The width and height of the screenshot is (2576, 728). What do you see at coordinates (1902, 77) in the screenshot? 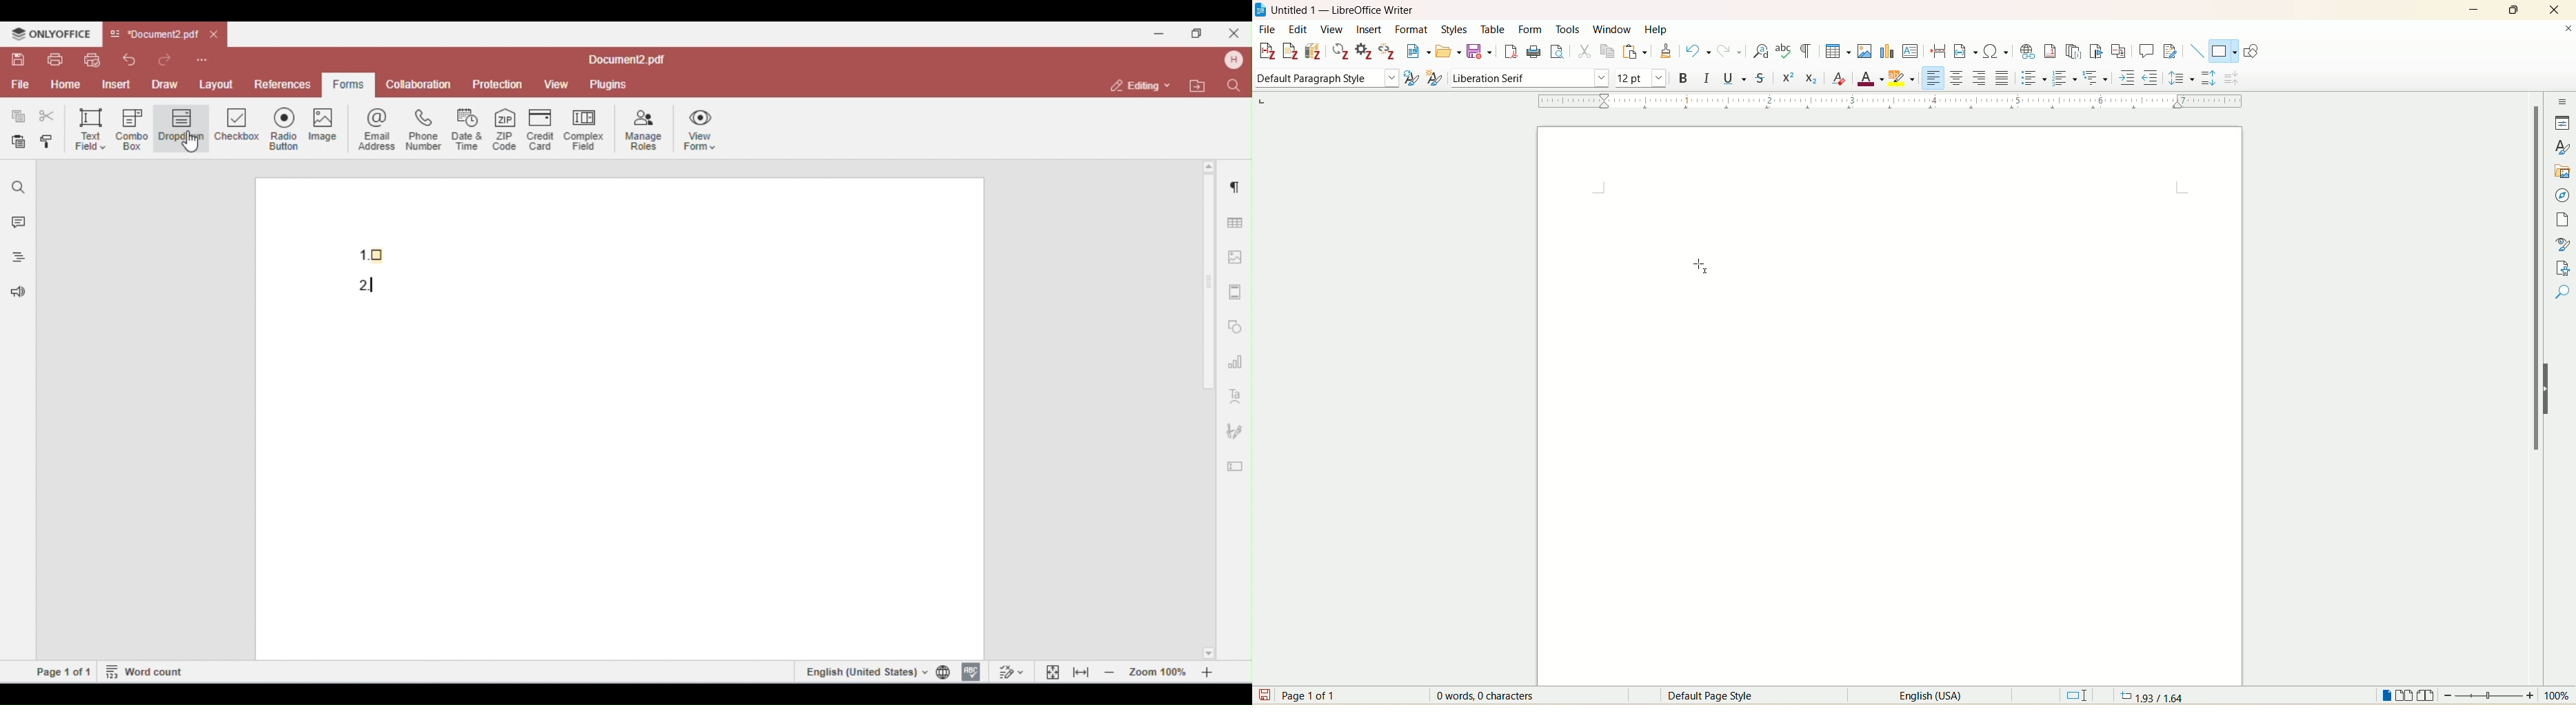
I see `character highlighting` at bounding box center [1902, 77].